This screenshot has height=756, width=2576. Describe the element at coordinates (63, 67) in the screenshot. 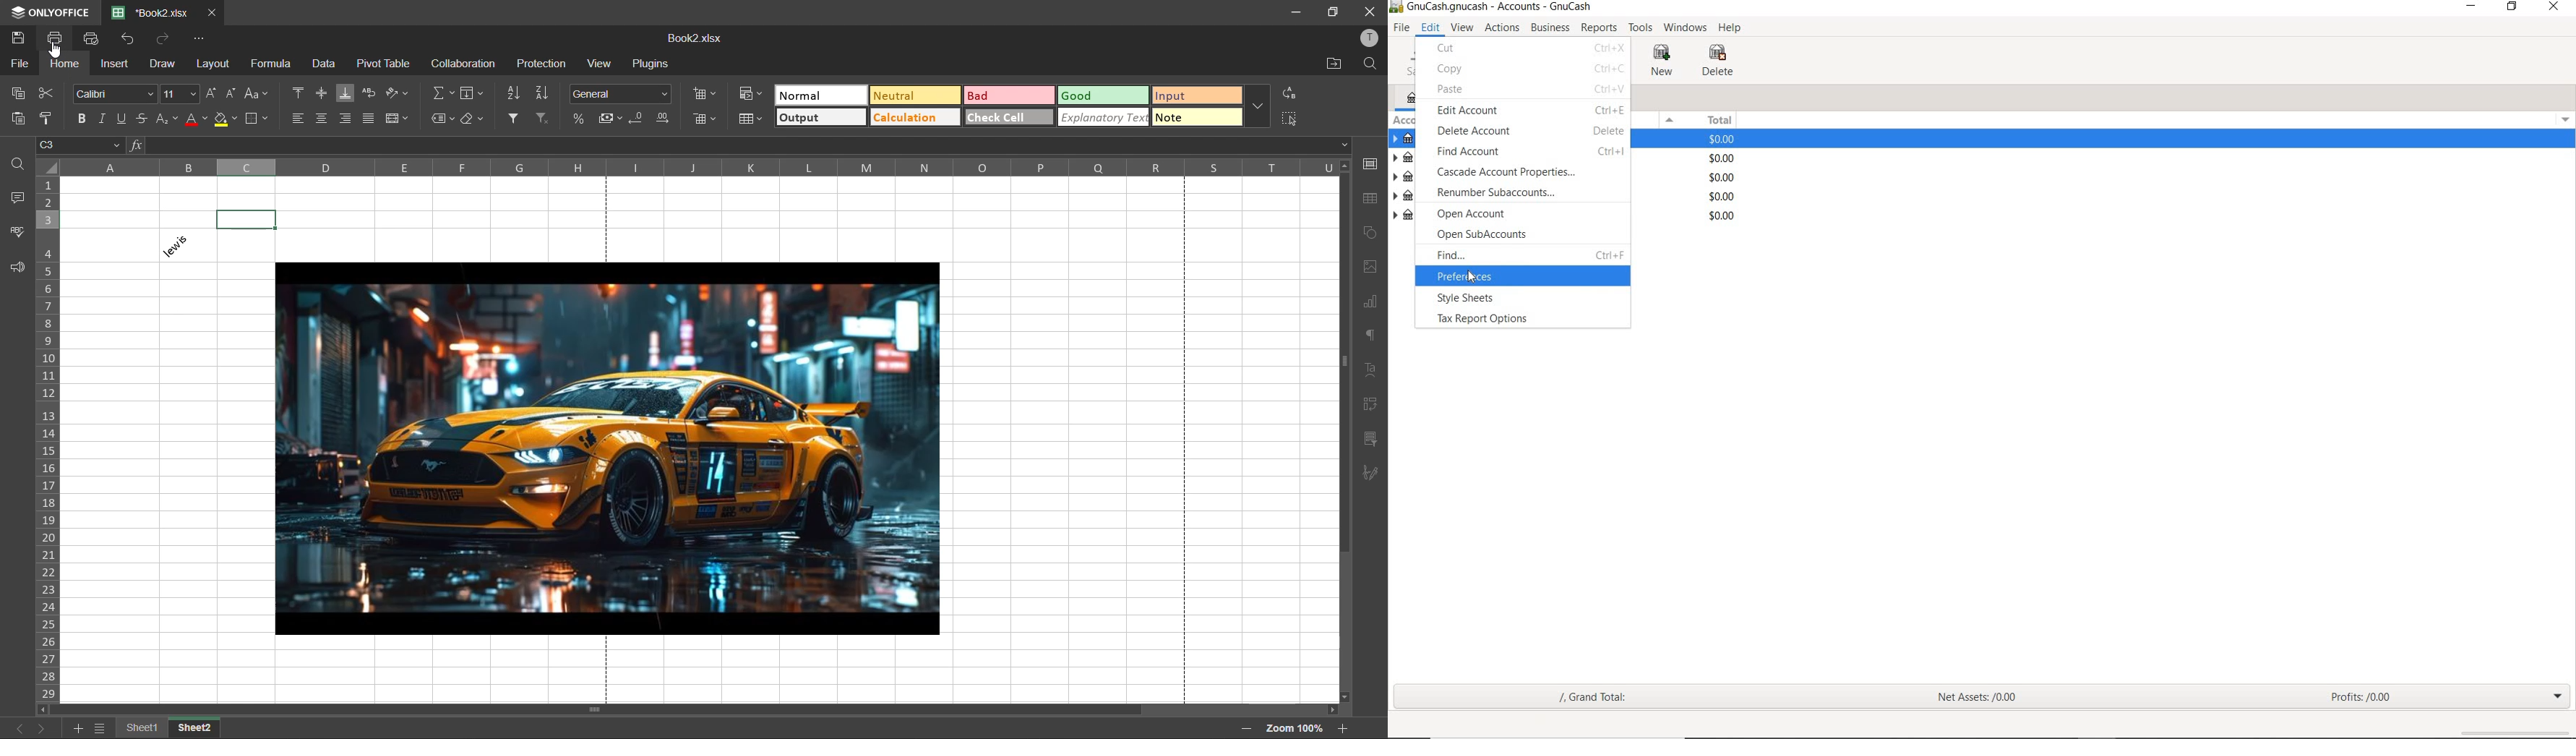

I see `home` at that location.